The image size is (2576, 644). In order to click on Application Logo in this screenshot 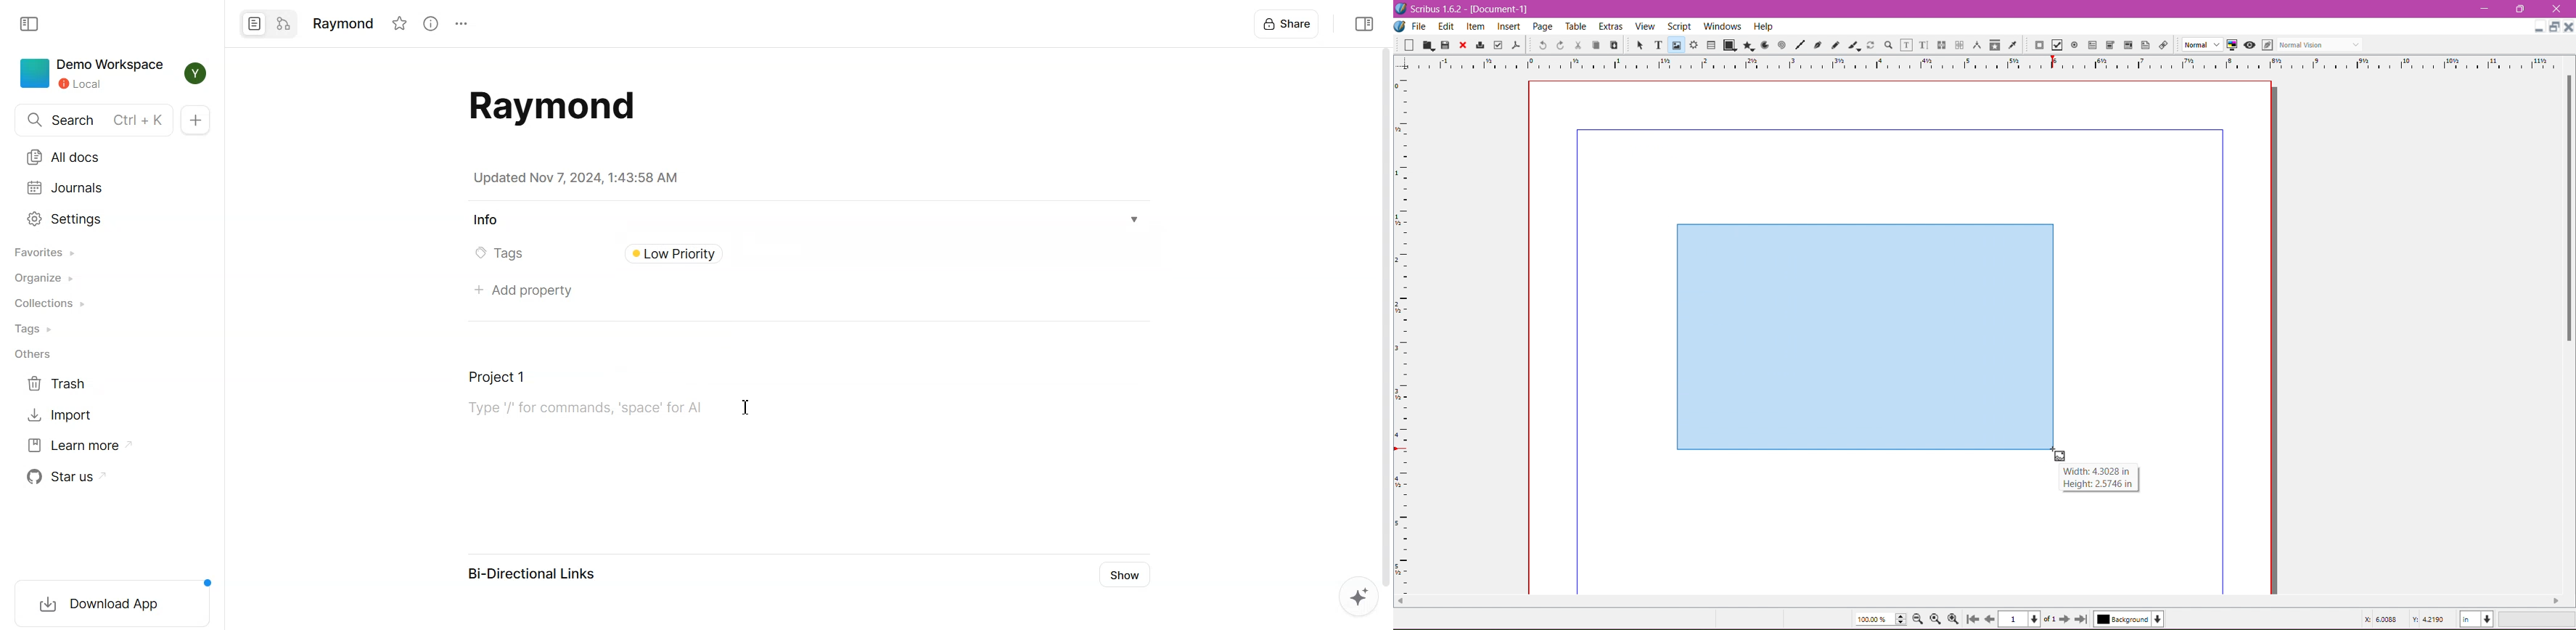, I will do `click(1401, 9)`.